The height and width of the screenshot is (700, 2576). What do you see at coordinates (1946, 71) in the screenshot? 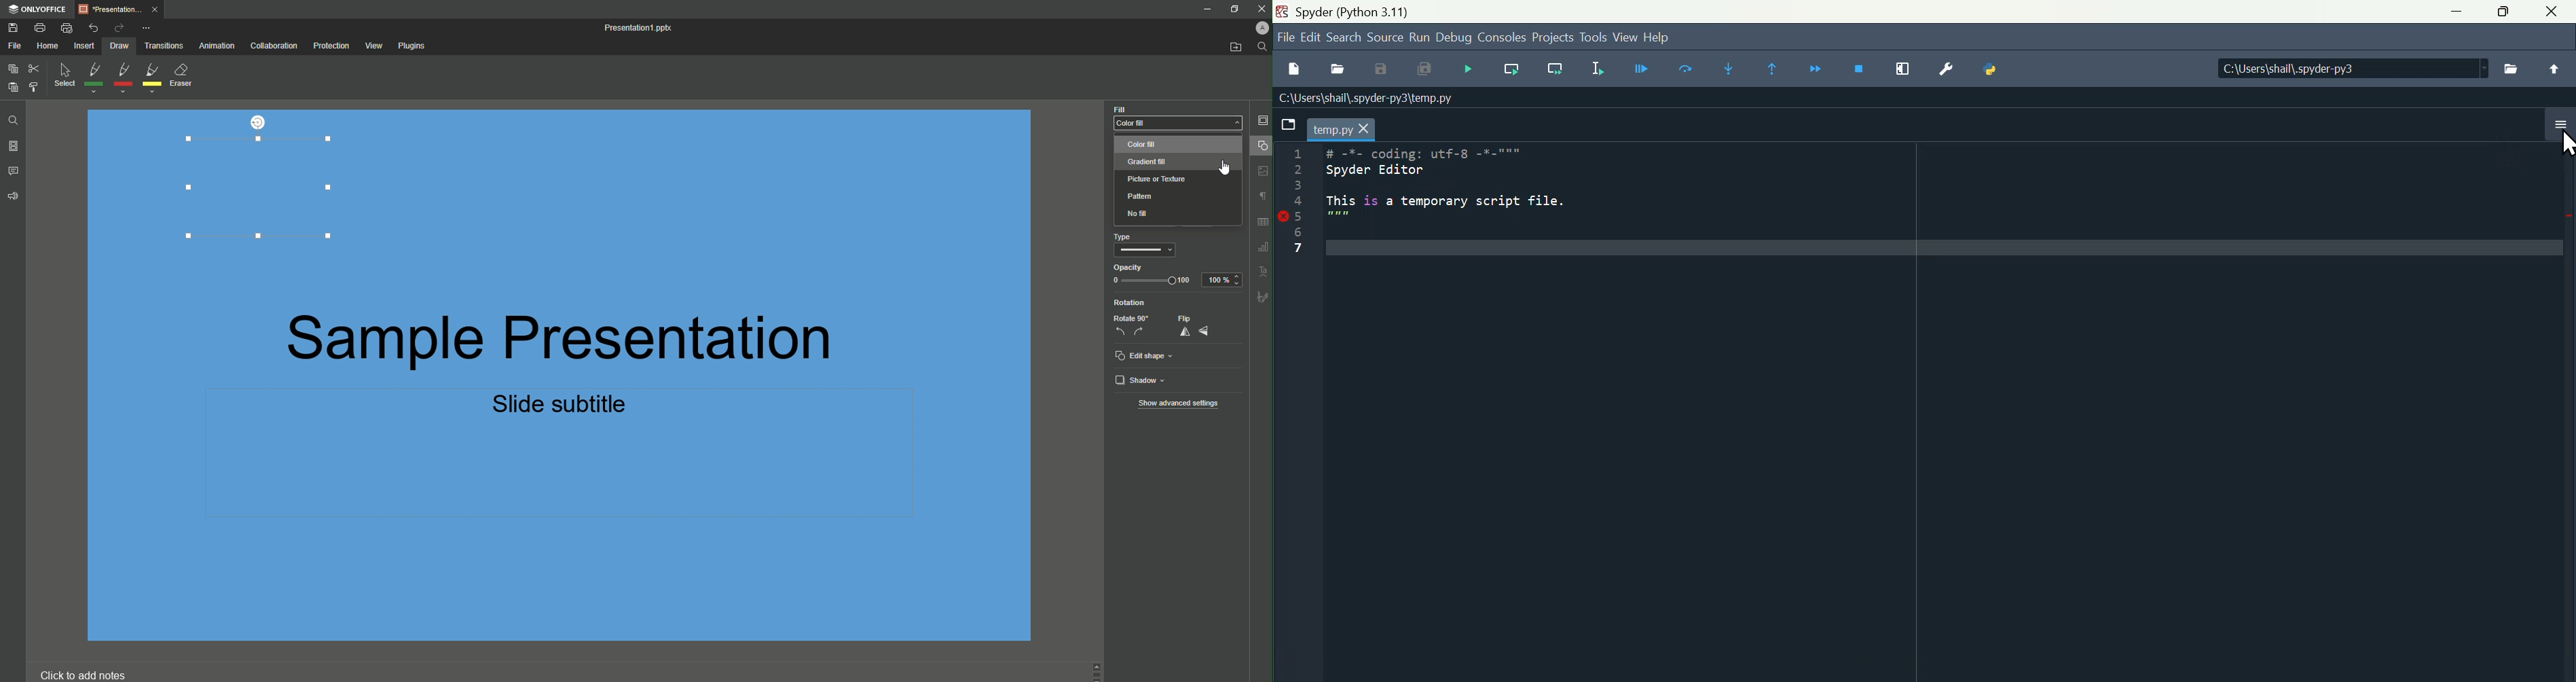
I see `Settings` at bounding box center [1946, 71].